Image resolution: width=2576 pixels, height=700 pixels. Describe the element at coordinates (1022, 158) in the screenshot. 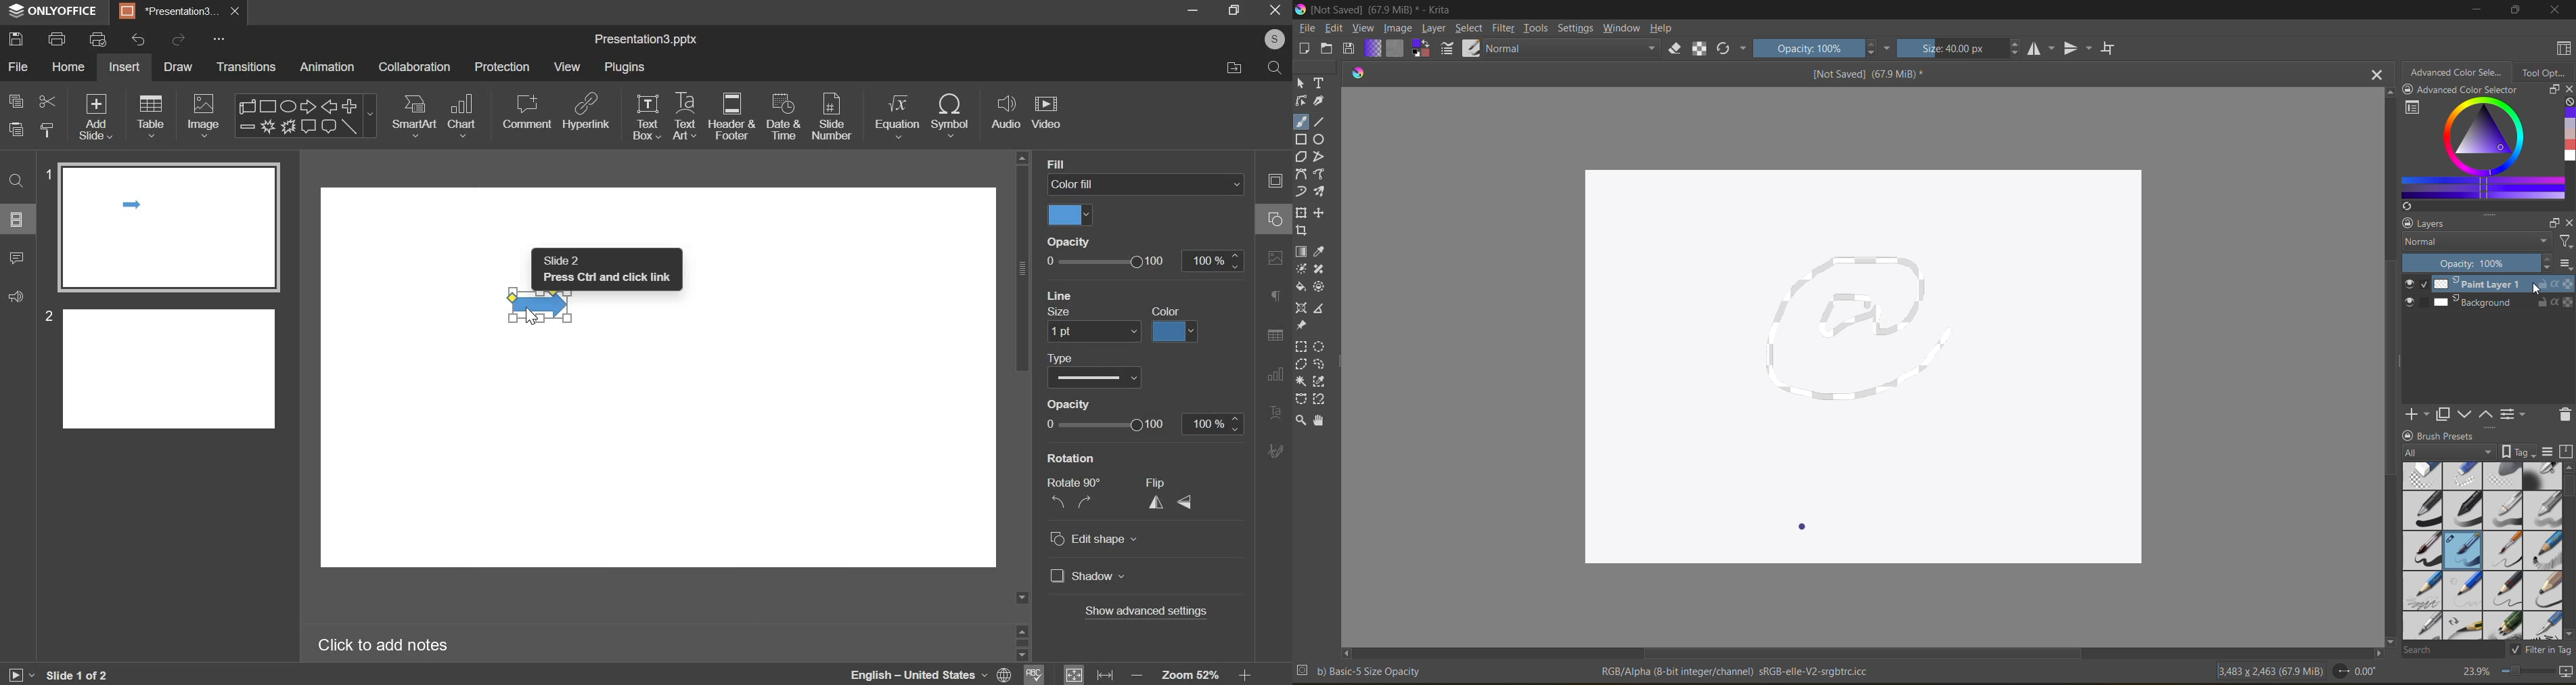

I see `Scroll up` at that location.